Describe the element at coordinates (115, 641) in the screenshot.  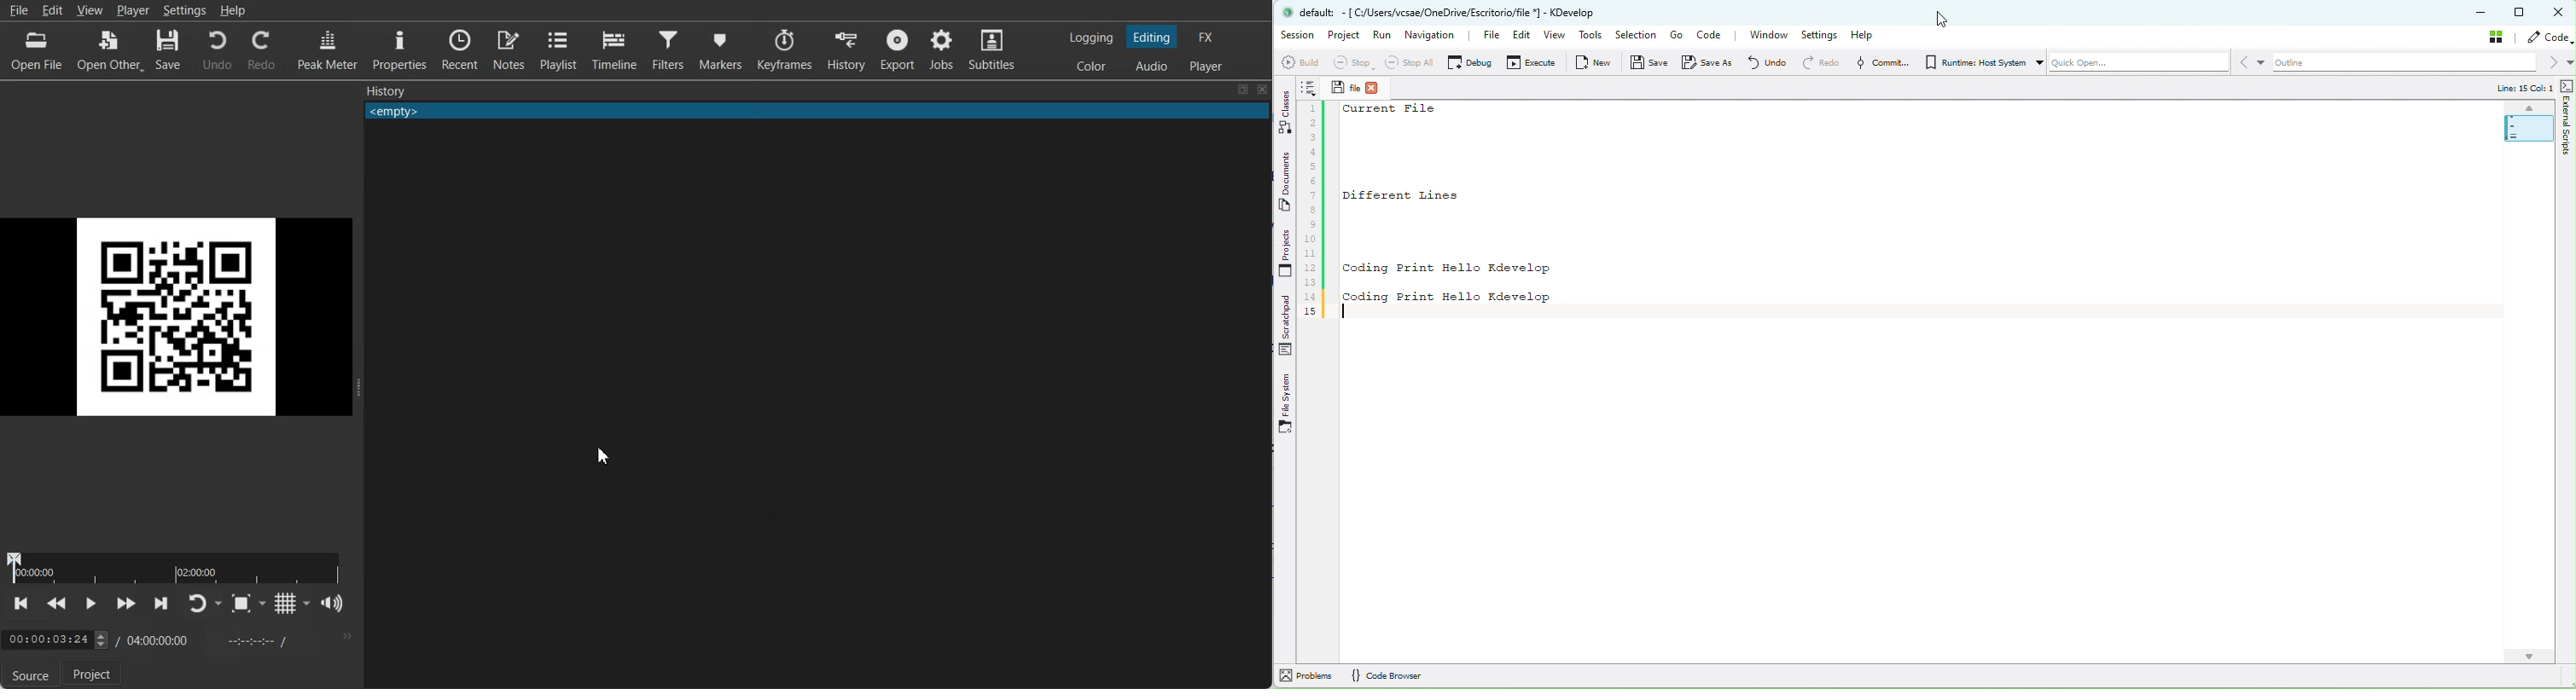
I see `/` at that location.